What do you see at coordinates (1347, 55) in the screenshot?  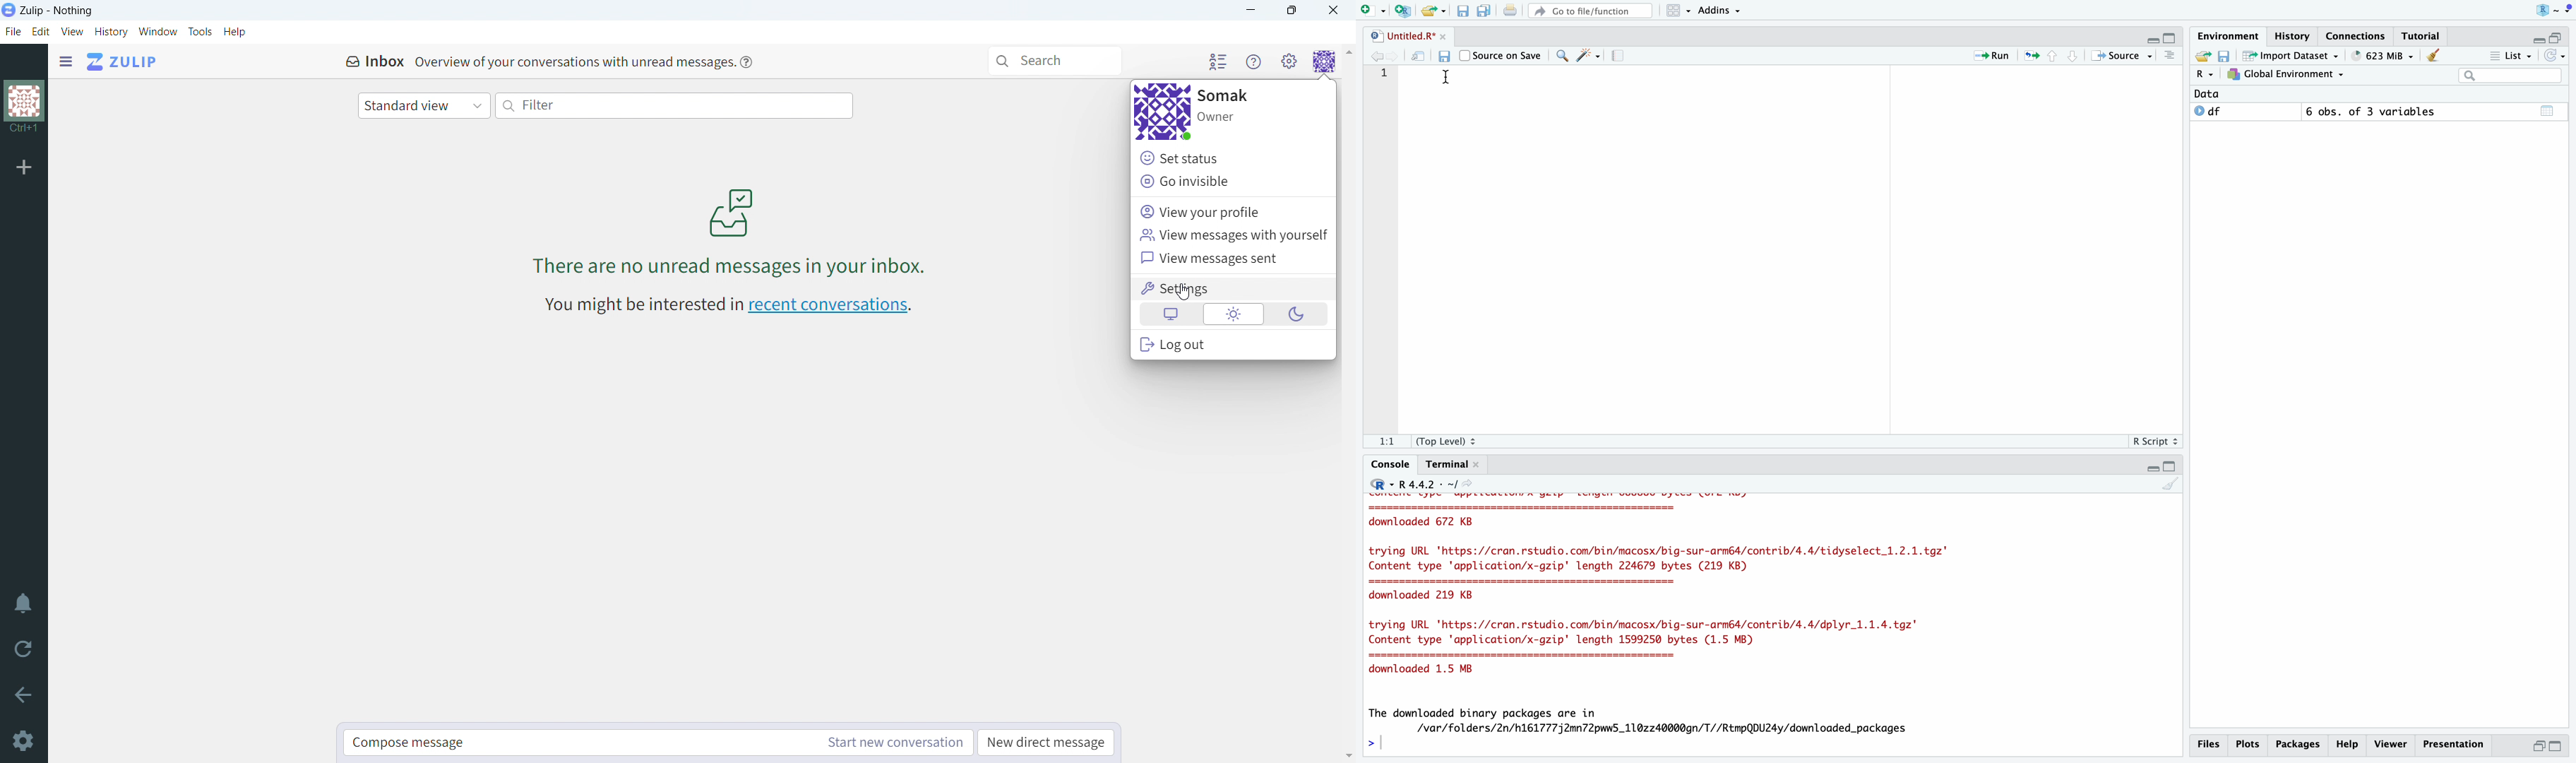 I see `scroll up` at bounding box center [1347, 55].